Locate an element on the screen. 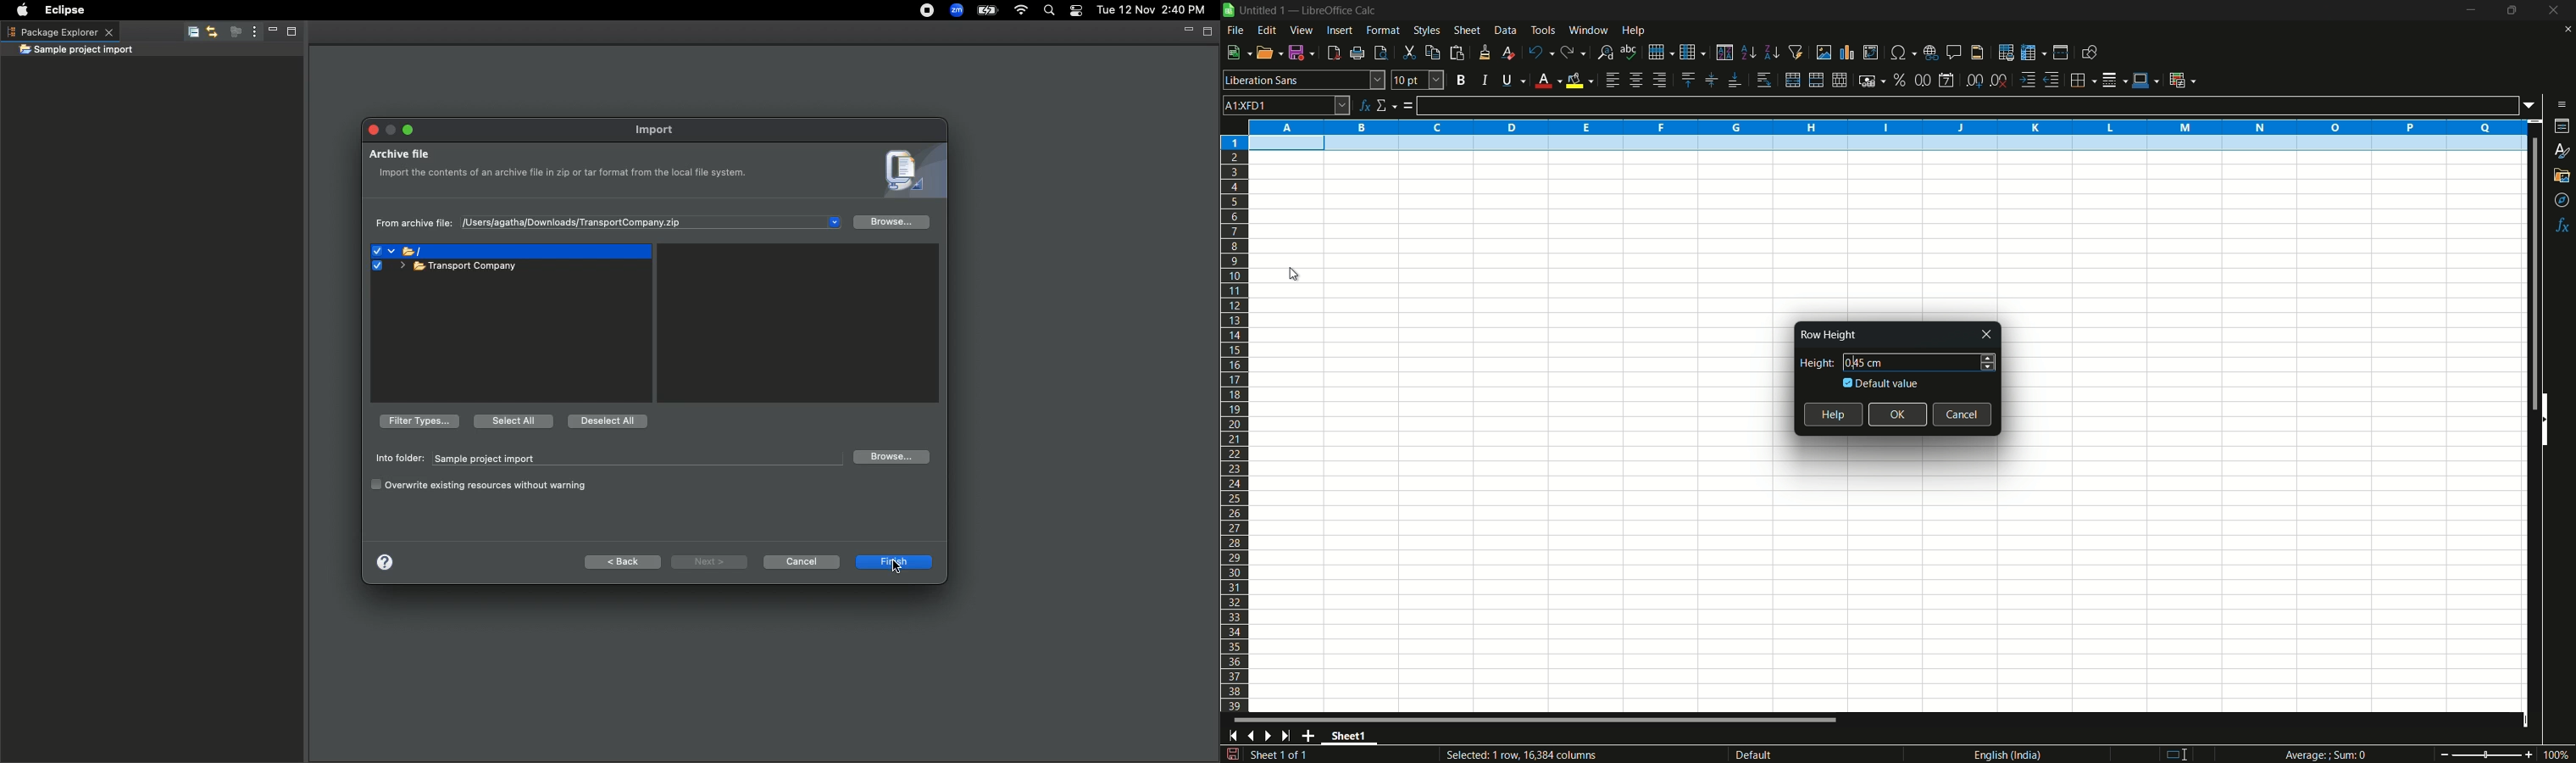 Image resolution: width=2576 pixels, height=784 pixels. styles is located at coordinates (2560, 152).